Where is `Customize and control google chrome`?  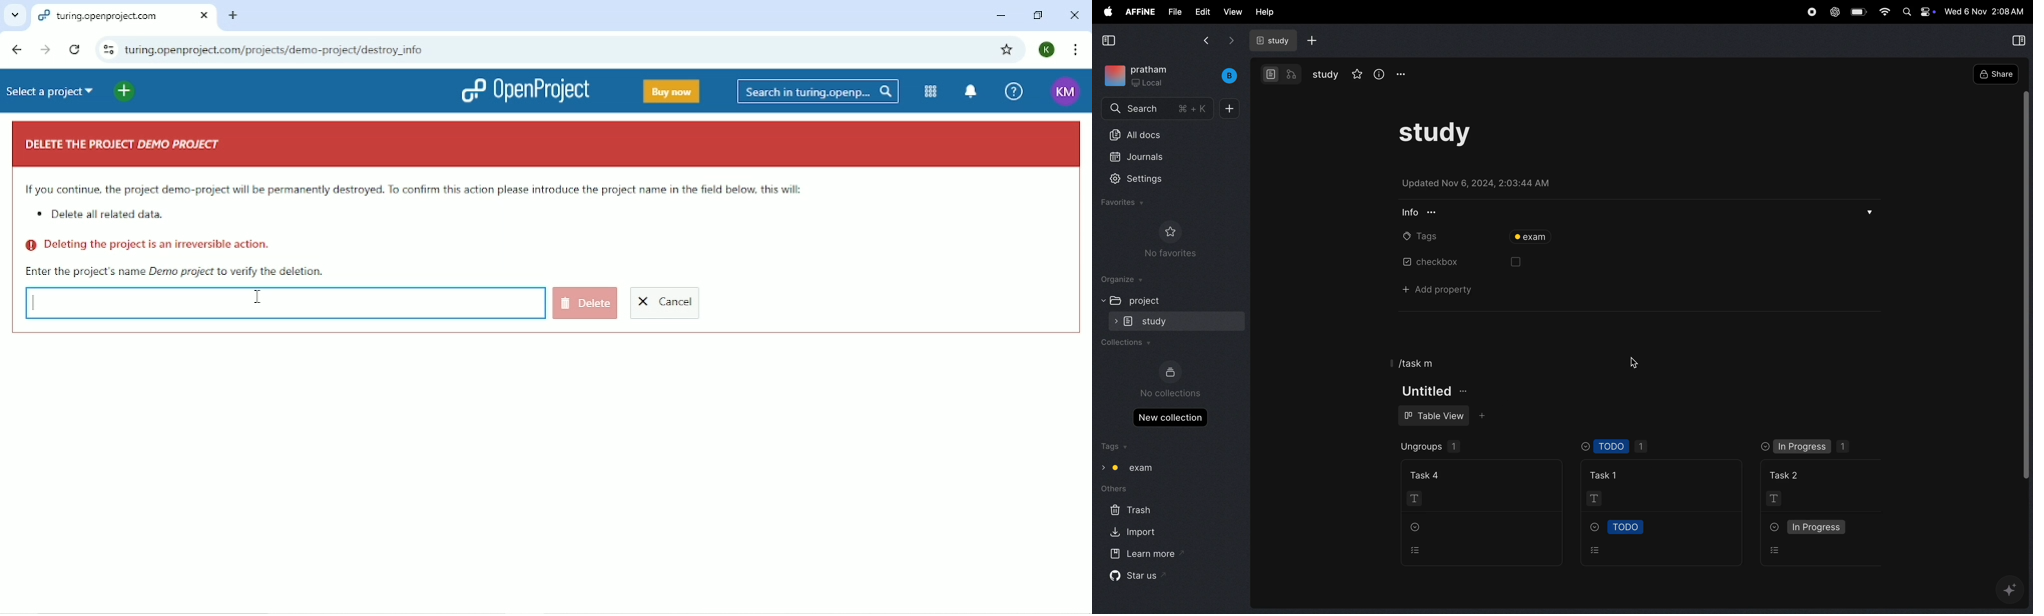
Customize and control google chrome is located at coordinates (1077, 50).